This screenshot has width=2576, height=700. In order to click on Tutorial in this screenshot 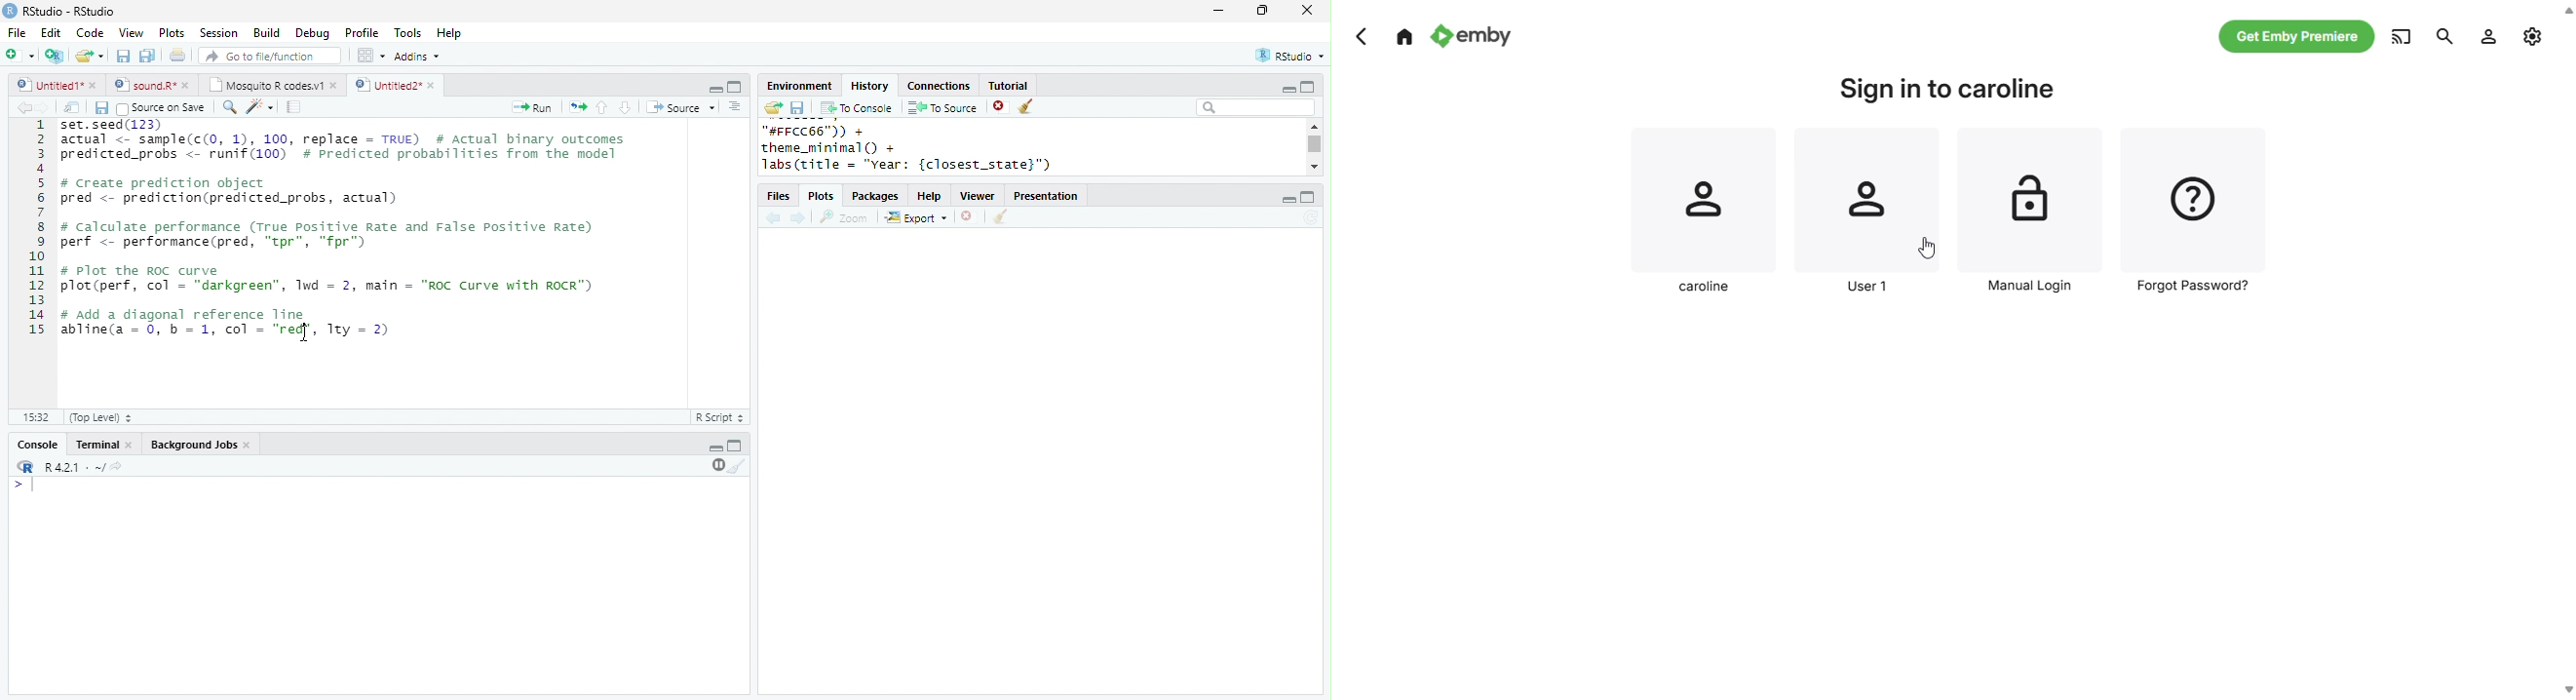, I will do `click(1007, 85)`.